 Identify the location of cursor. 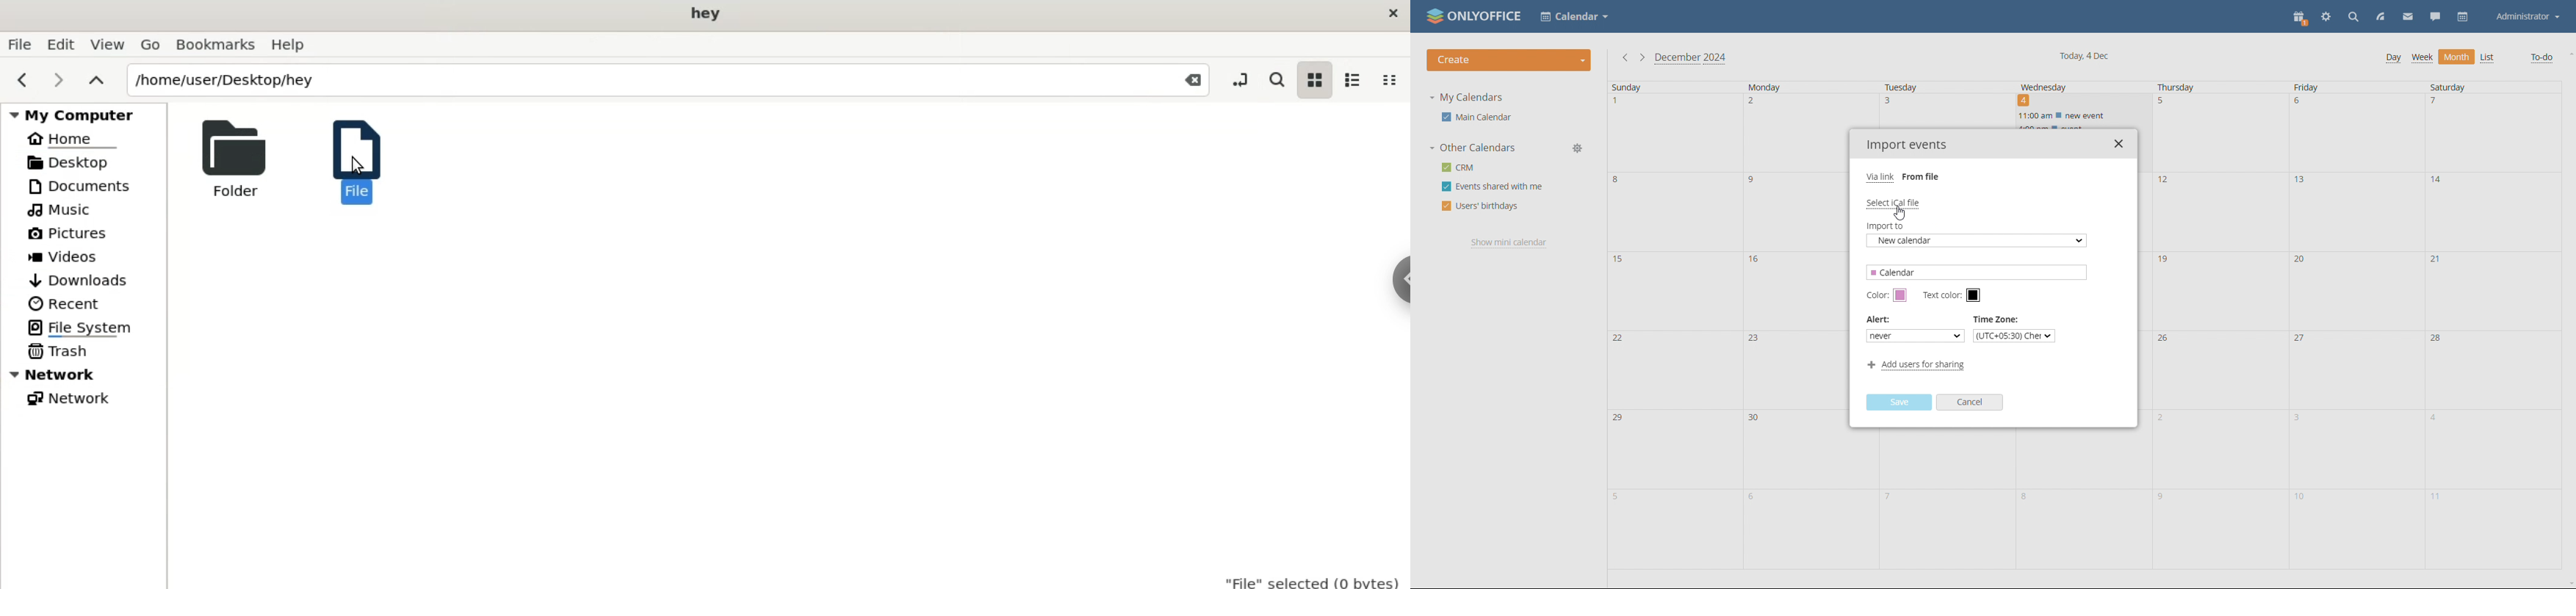
(360, 167).